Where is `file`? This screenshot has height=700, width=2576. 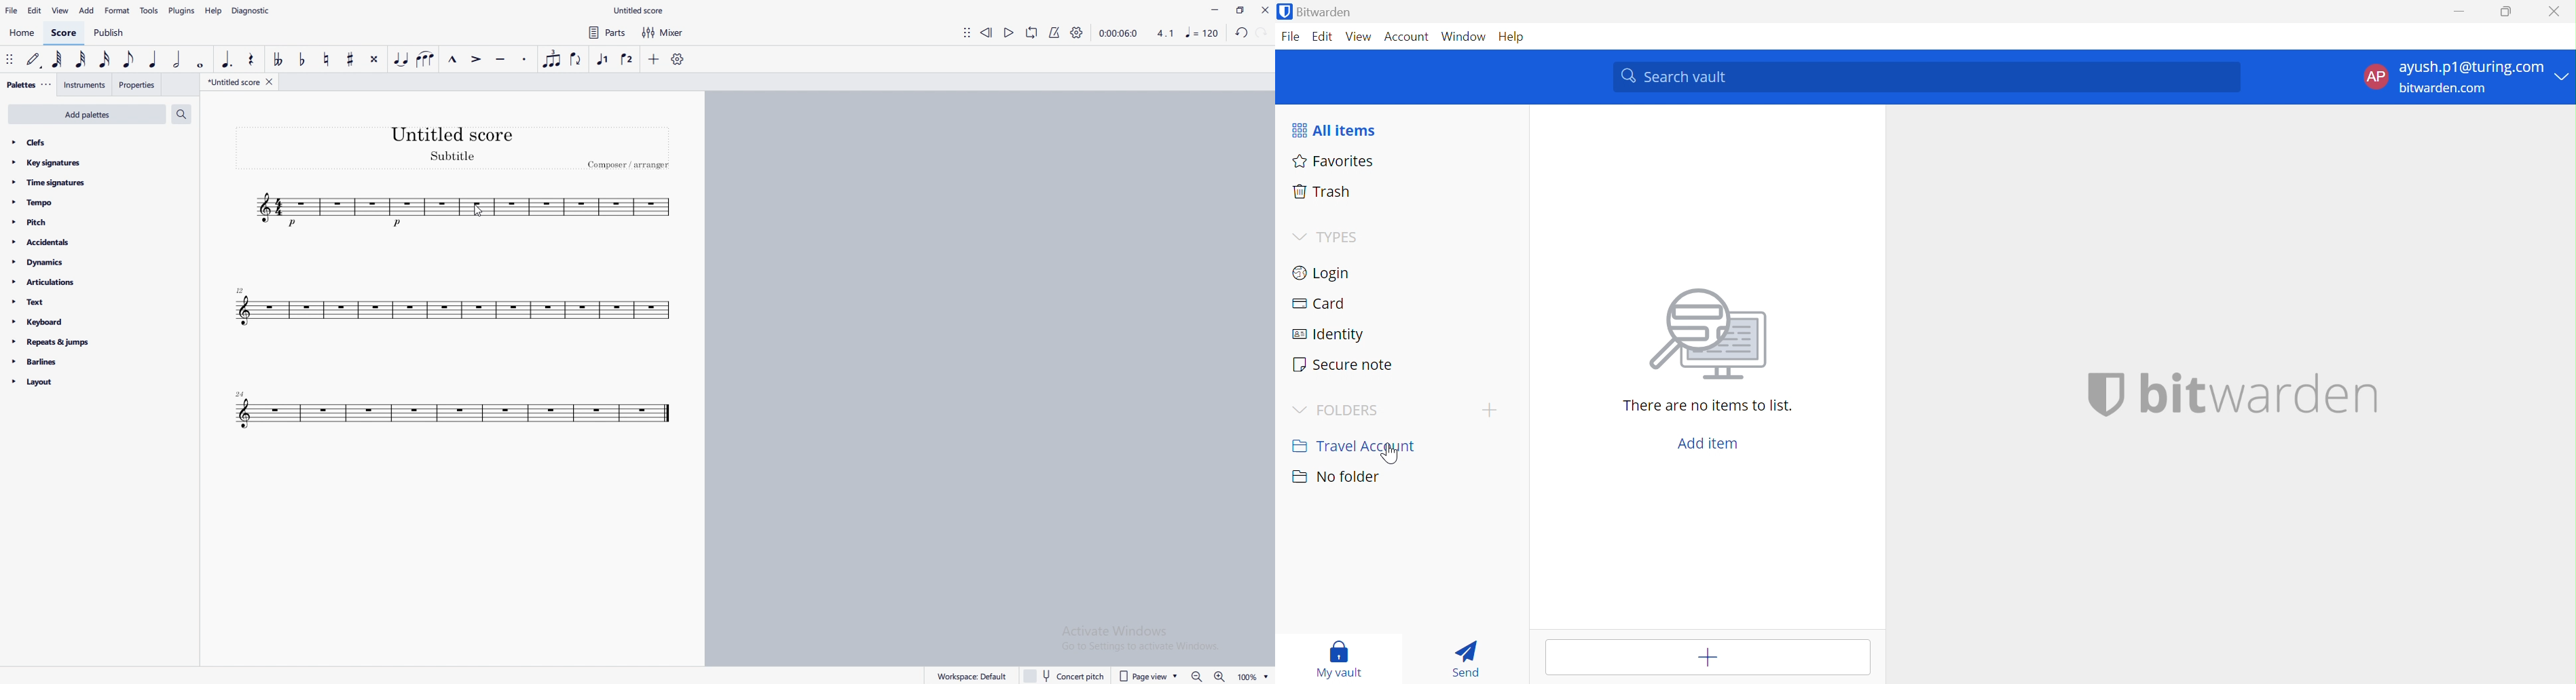
file is located at coordinates (12, 11).